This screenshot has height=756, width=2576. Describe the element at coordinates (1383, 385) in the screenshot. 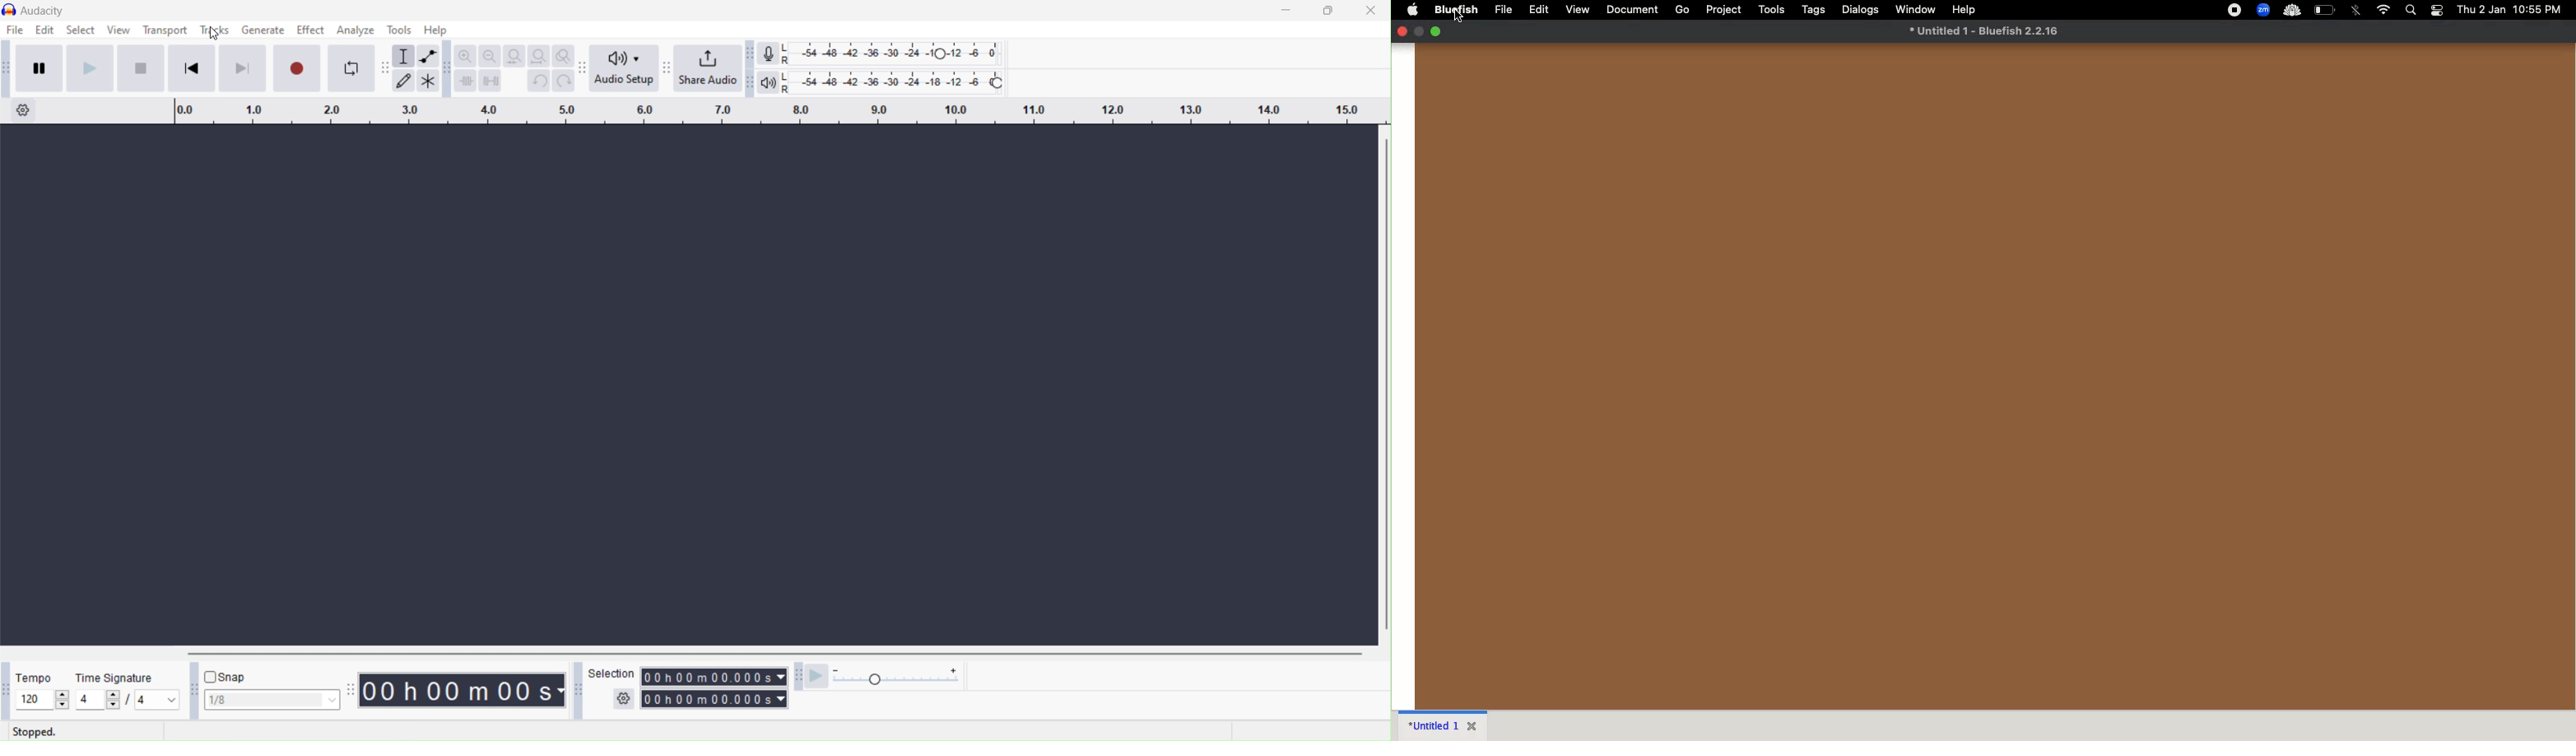

I see `Horizontal scroll bar` at that location.